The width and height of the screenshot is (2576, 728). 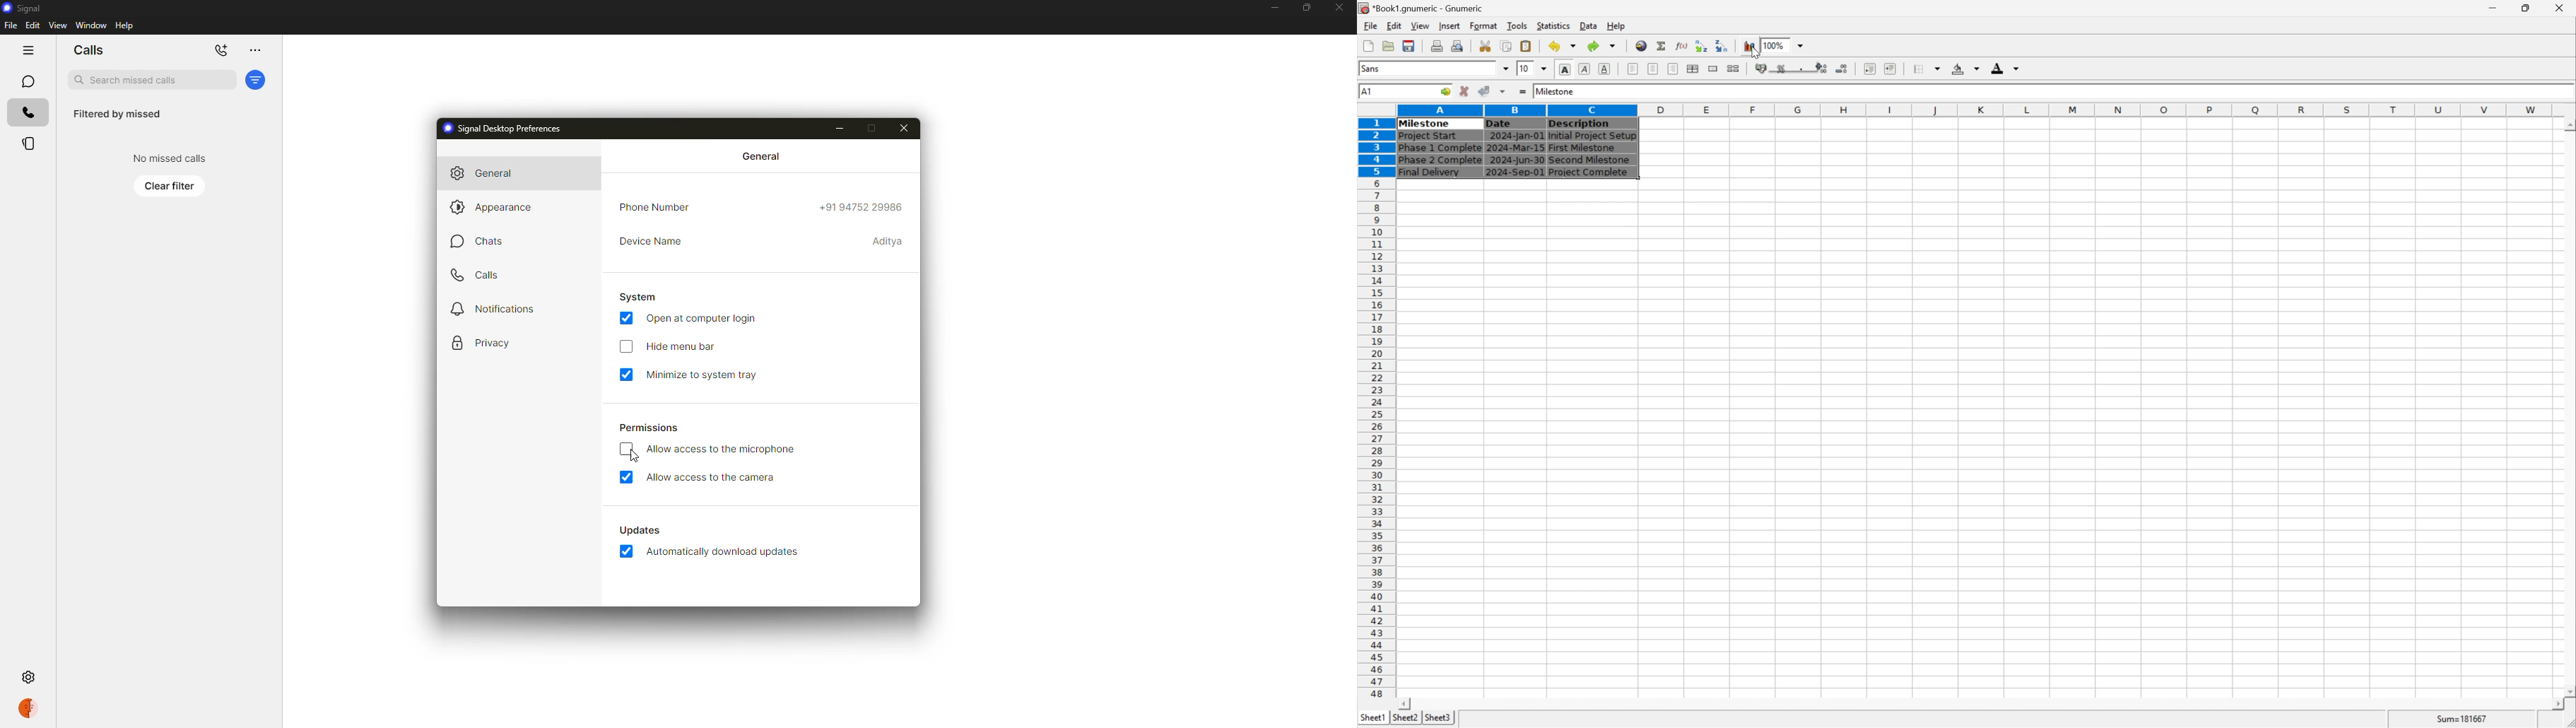 I want to click on phone number, so click(x=657, y=208).